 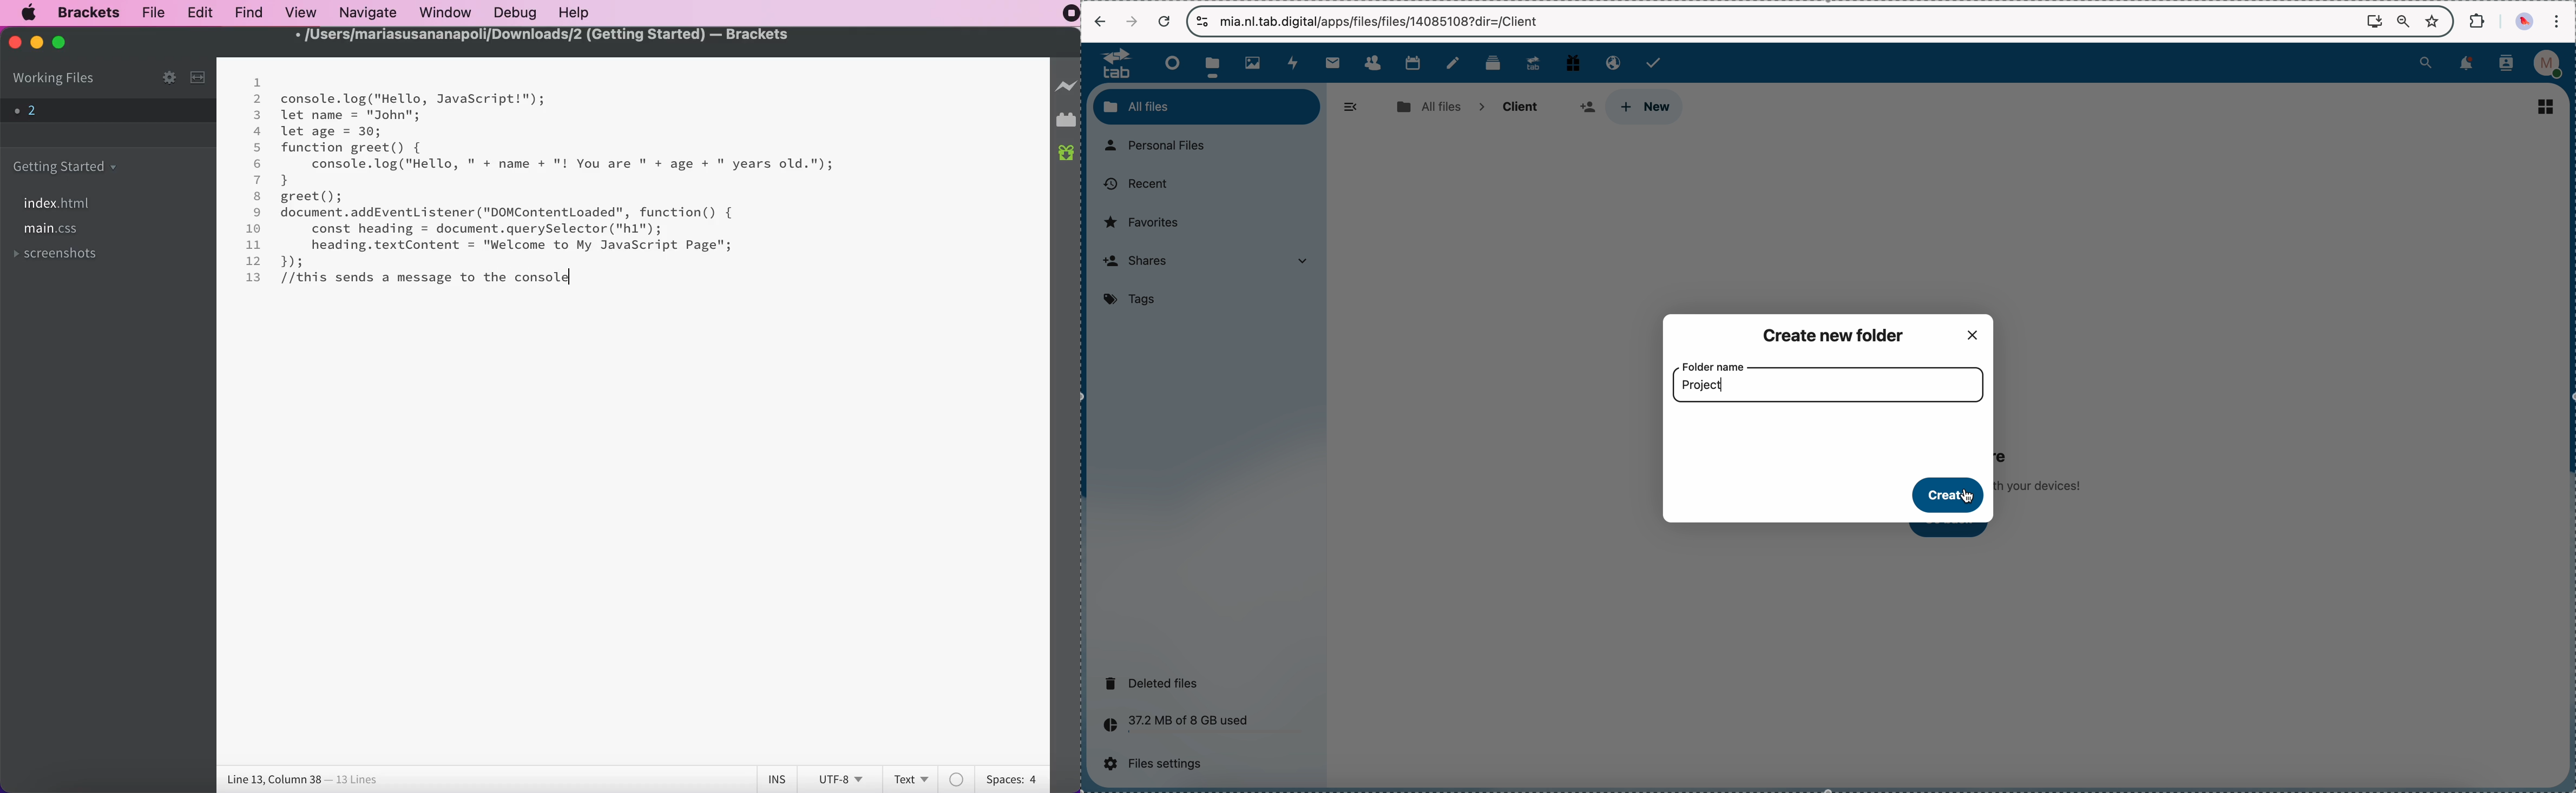 What do you see at coordinates (1066, 15) in the screenshot?
I see `recording stopped` at bounding box center [1066, 15].